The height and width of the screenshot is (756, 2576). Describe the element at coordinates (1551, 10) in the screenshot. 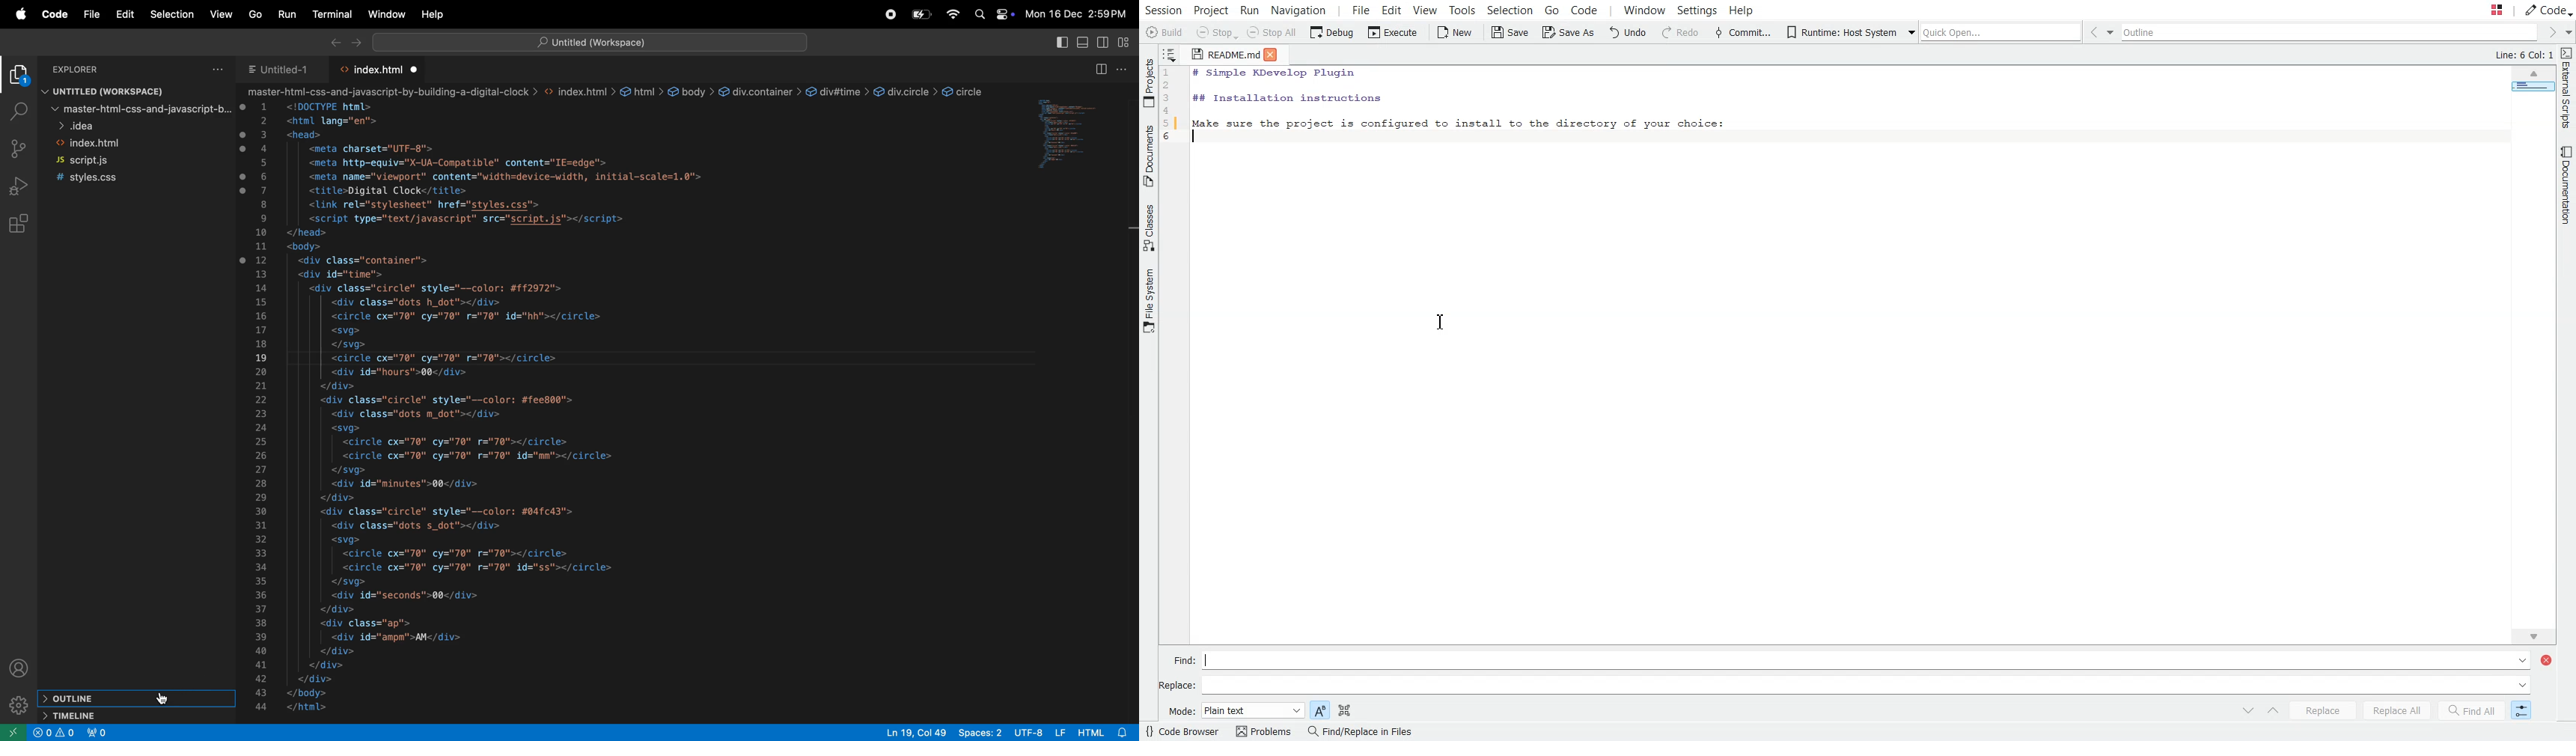

I see `Go` at that location.